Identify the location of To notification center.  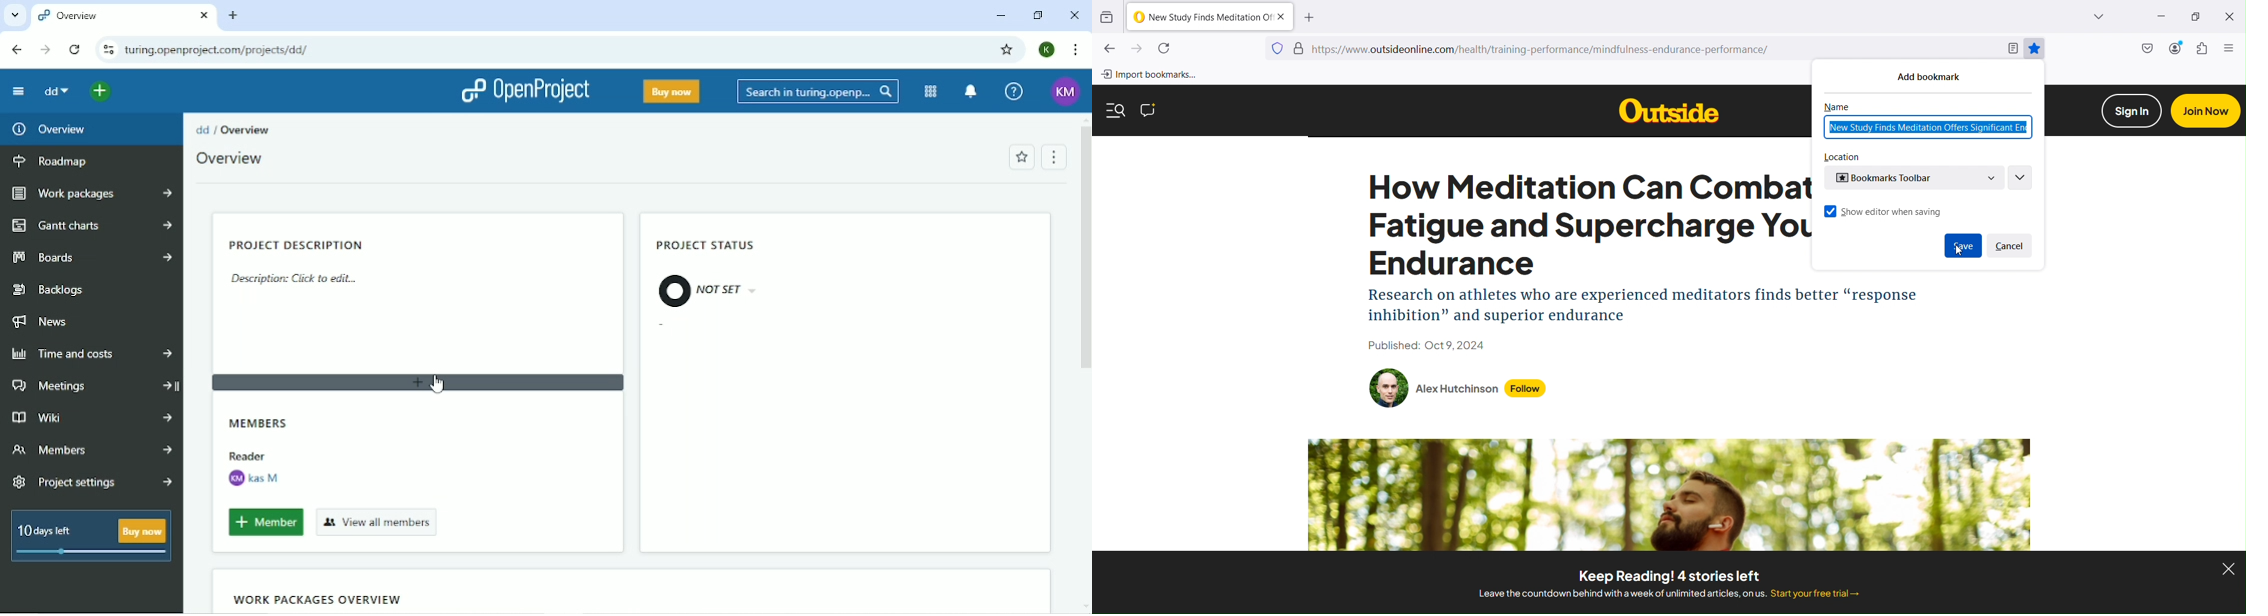
(971, 90).